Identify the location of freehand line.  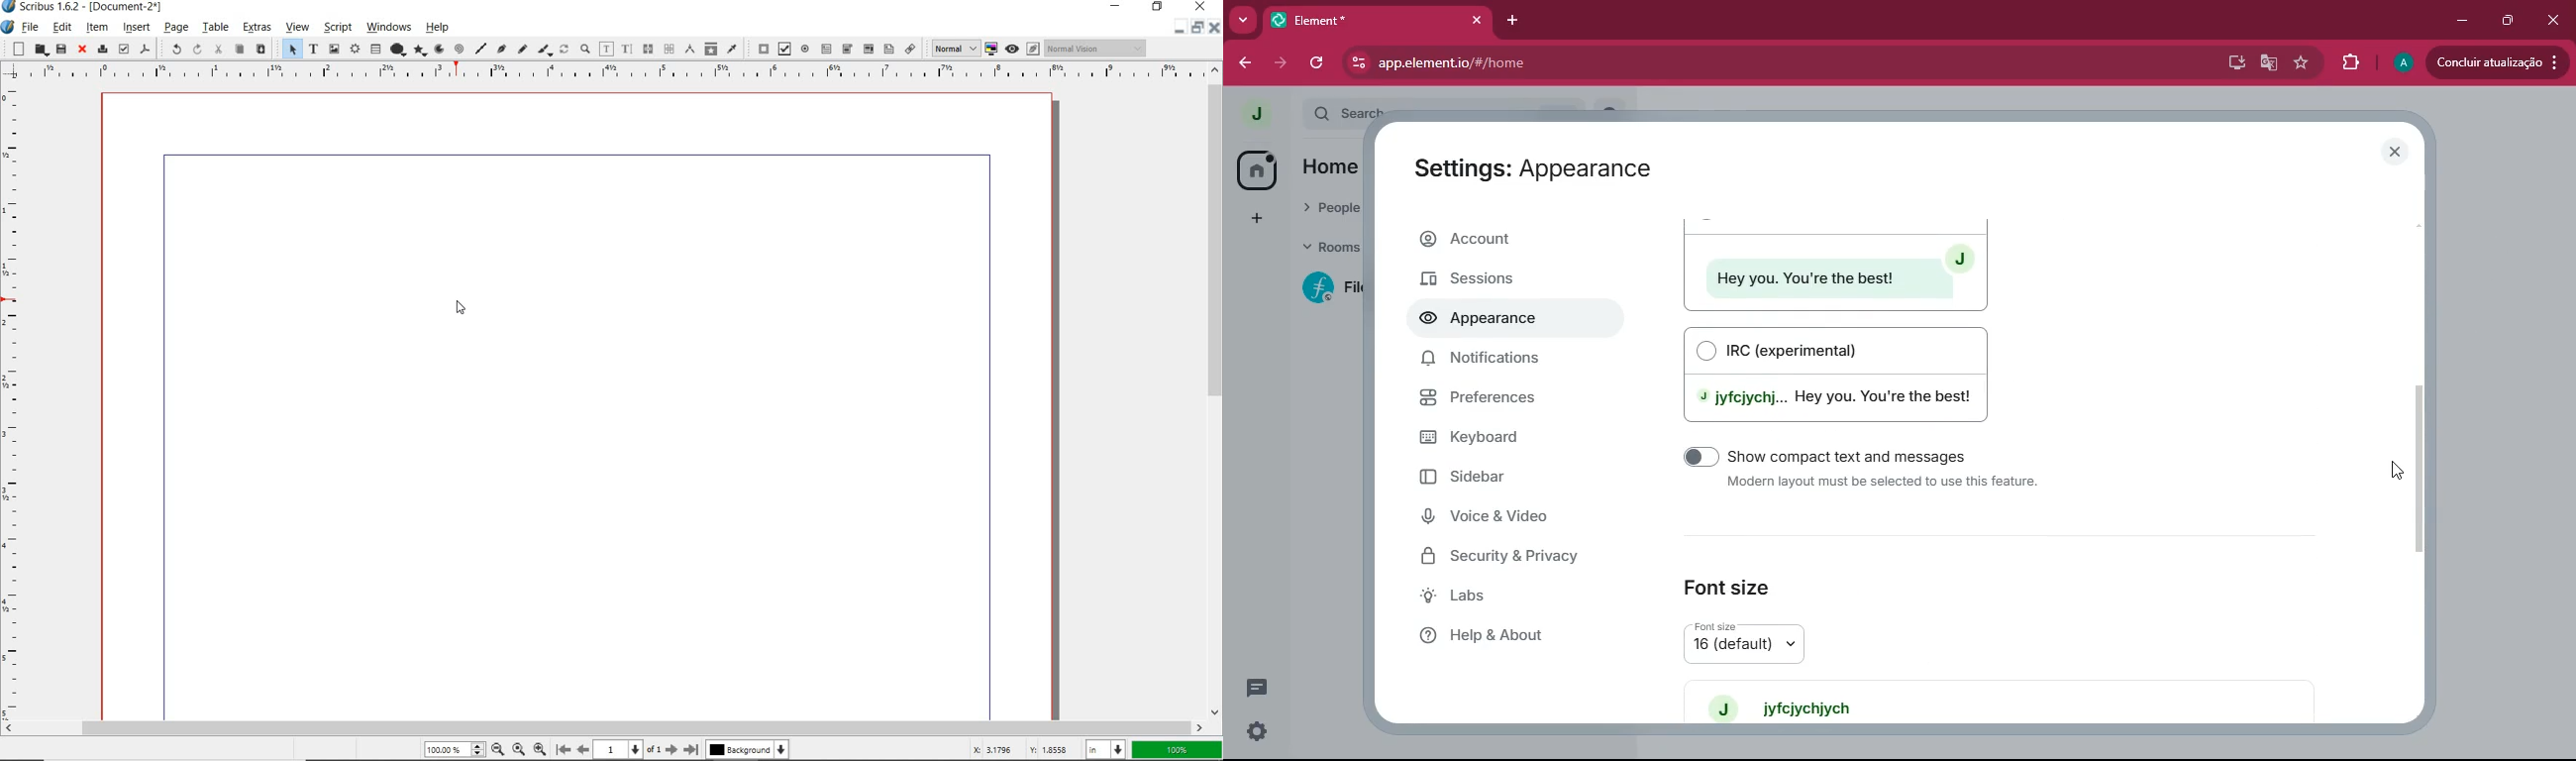
(522, 50).